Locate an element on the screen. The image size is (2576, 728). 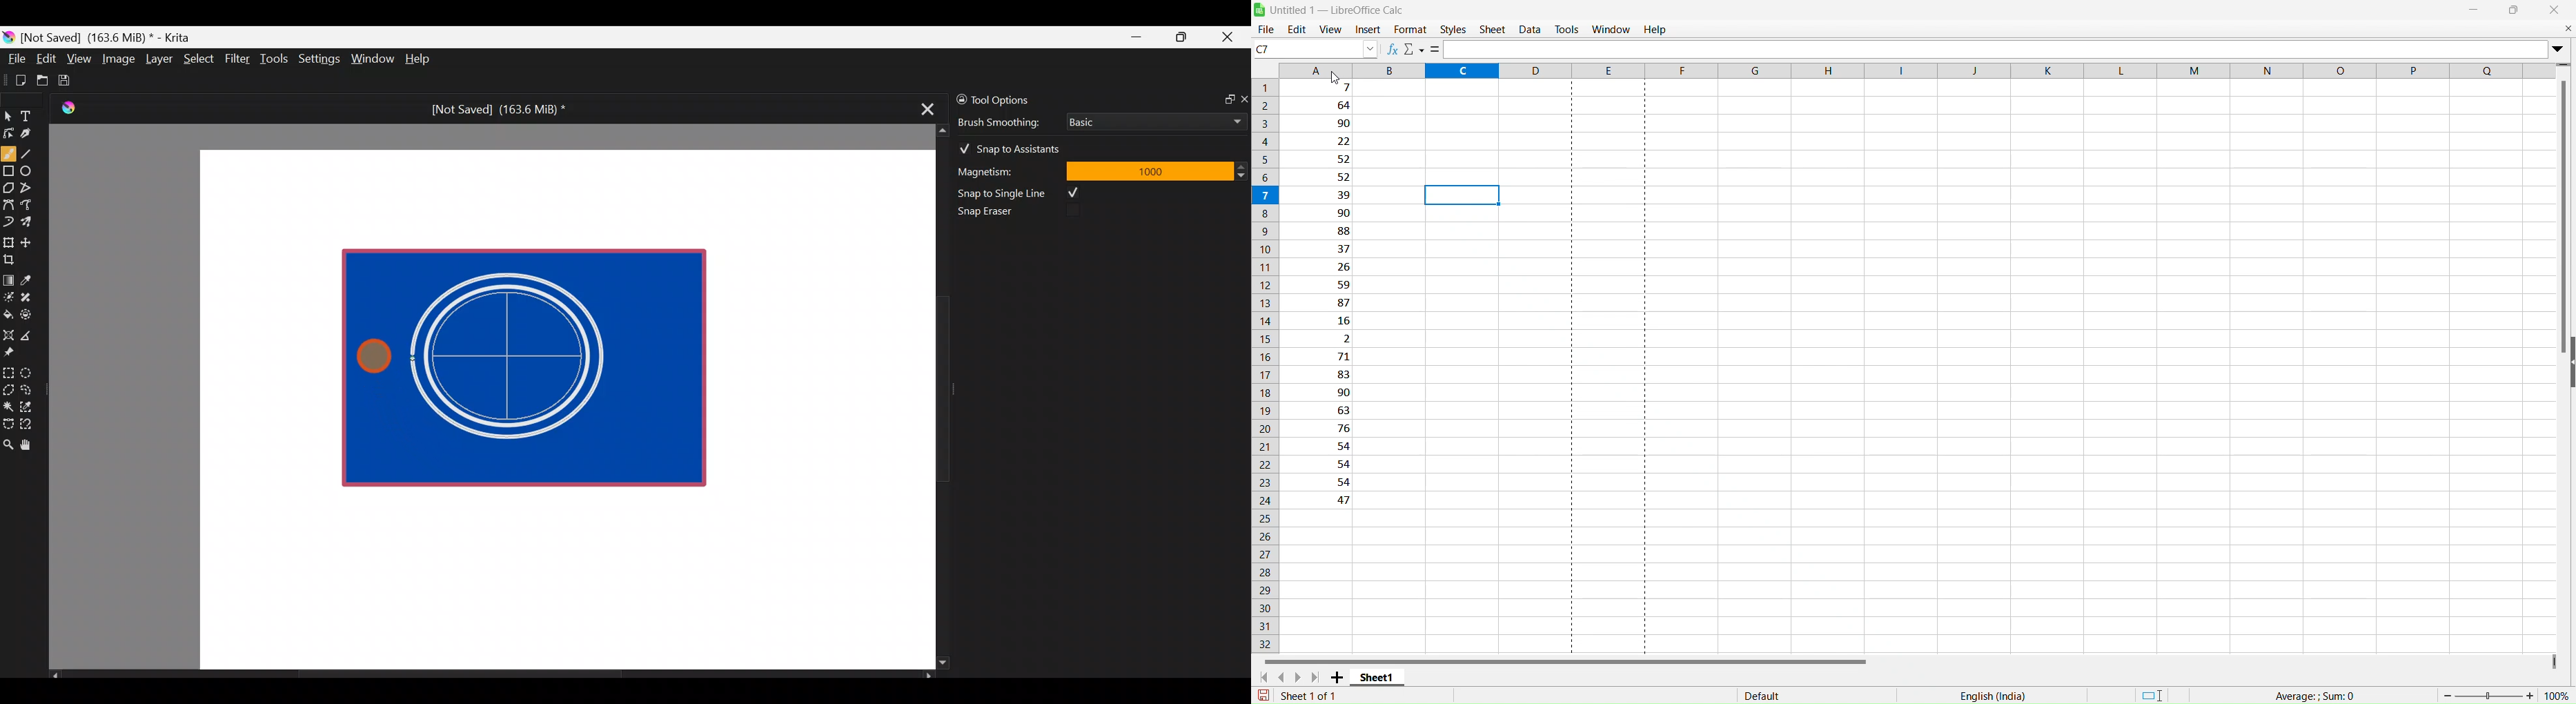
Active Cell is located at coordinates (1314, 48).